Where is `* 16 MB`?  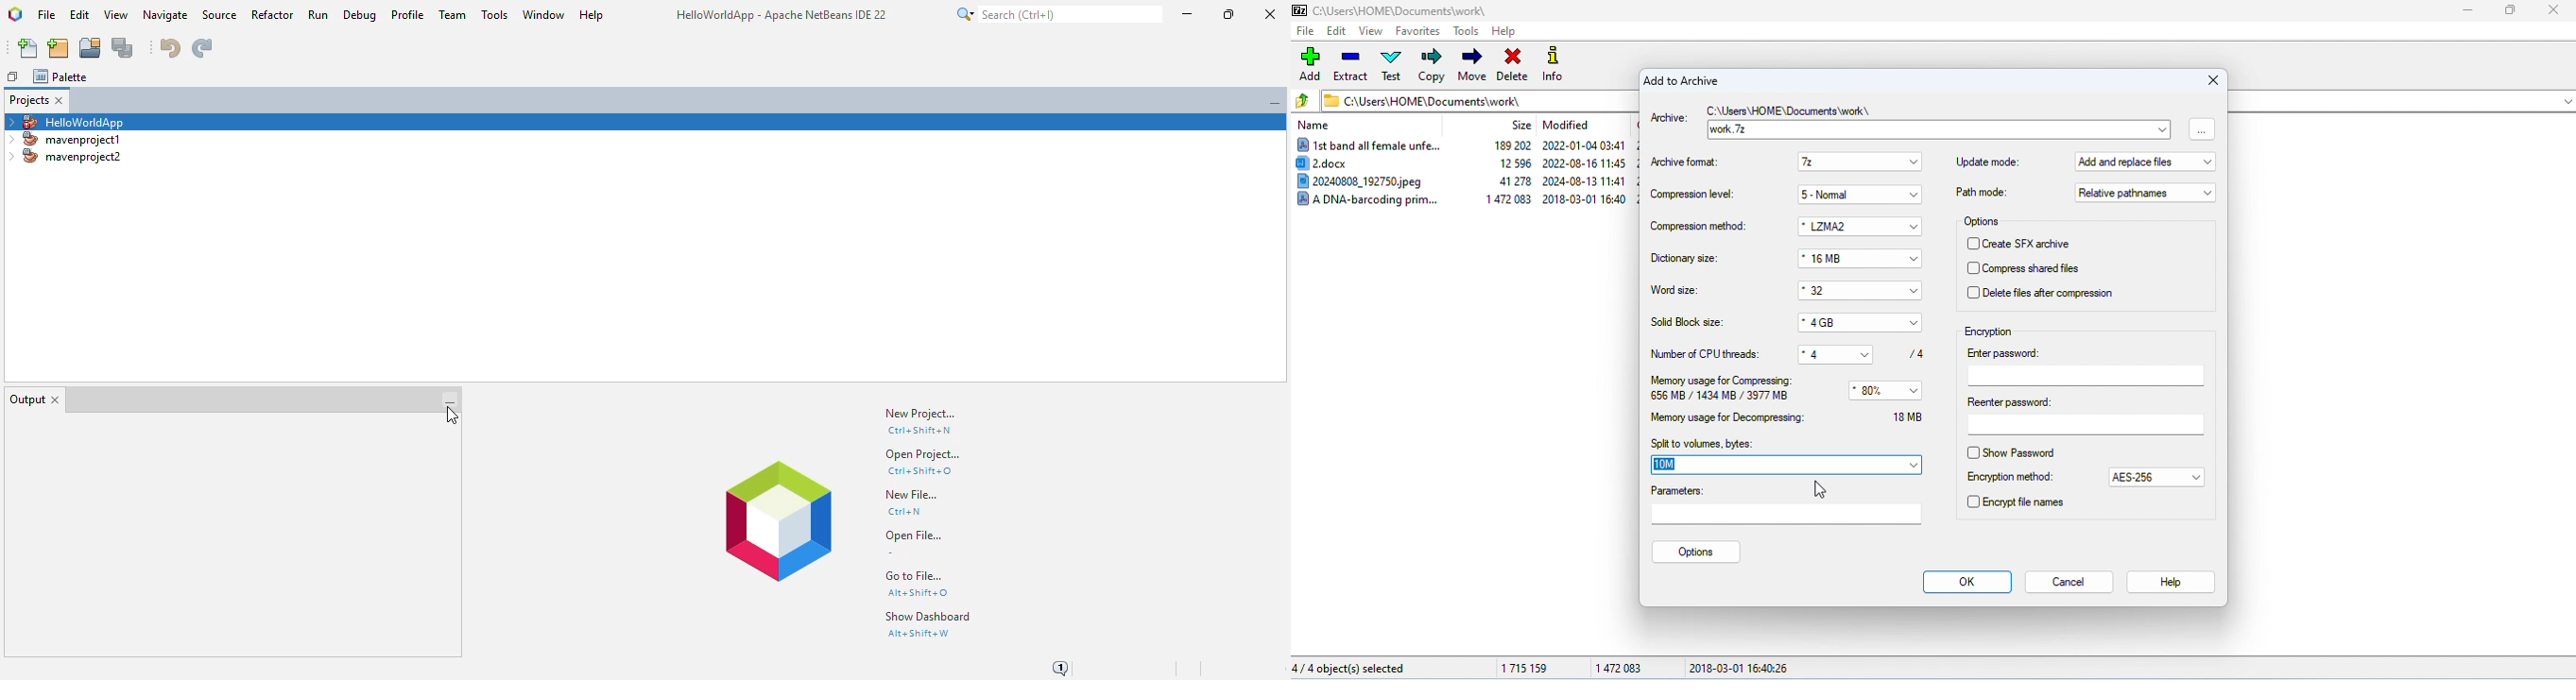
* 16 MB is located at coordinates (1849, 260).